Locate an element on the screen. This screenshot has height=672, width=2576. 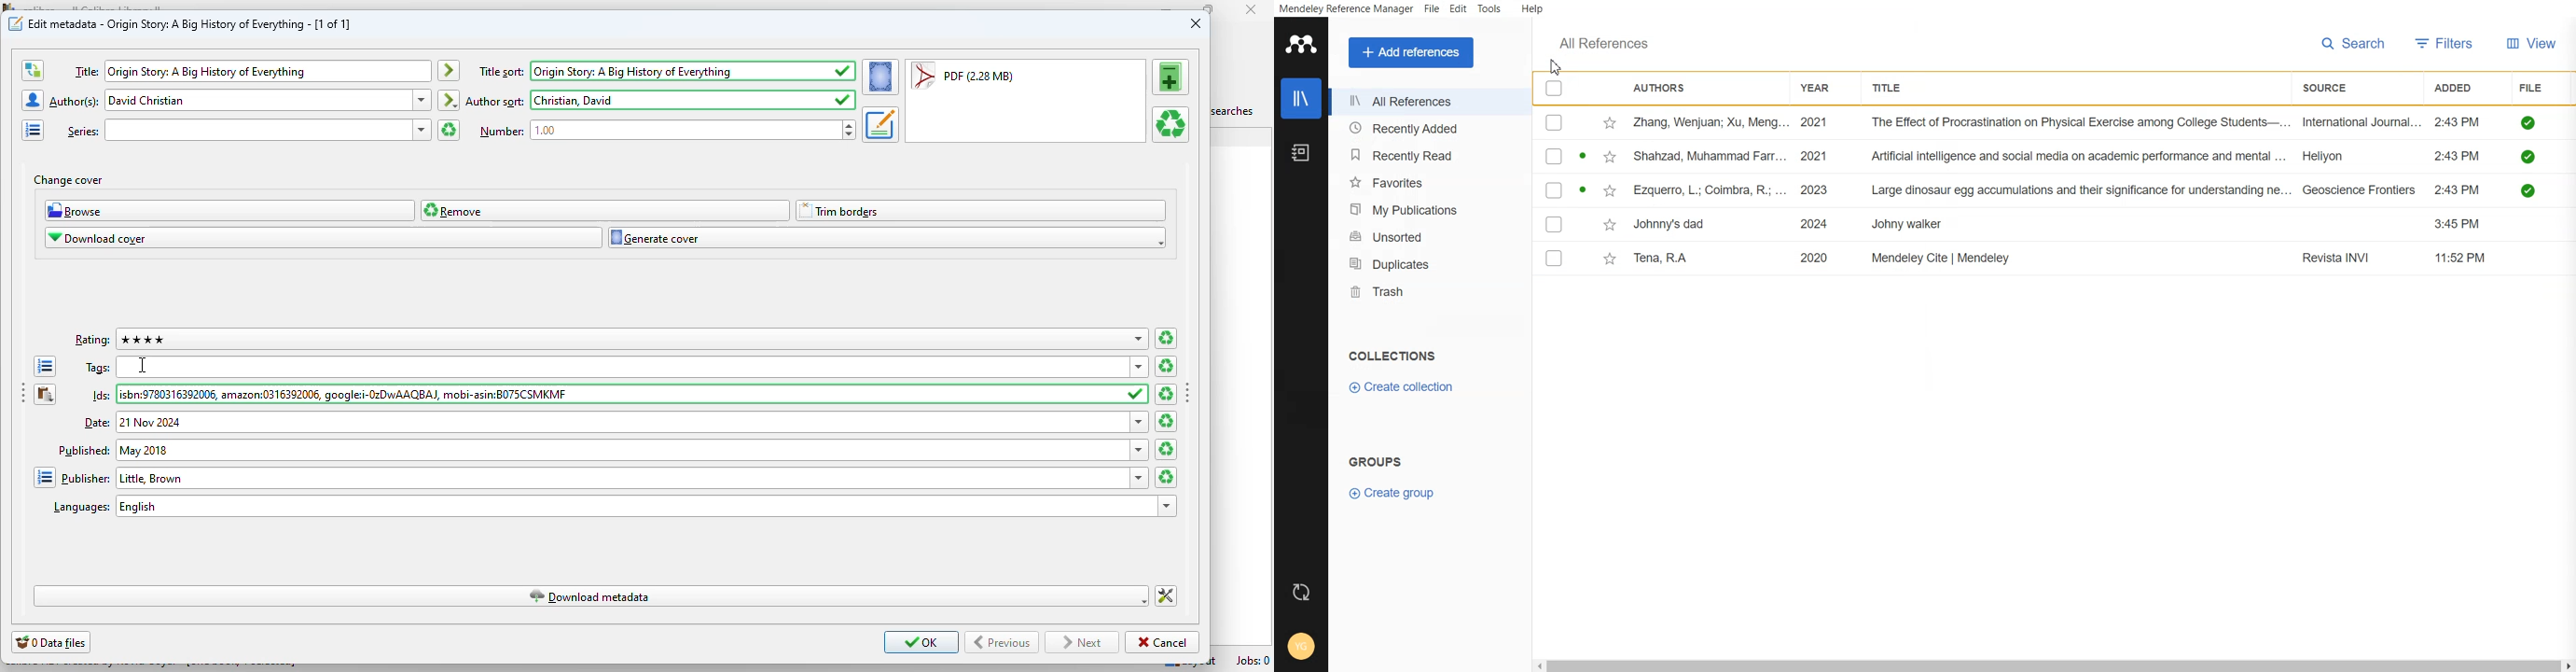
text is located at coordinates (103, 396).